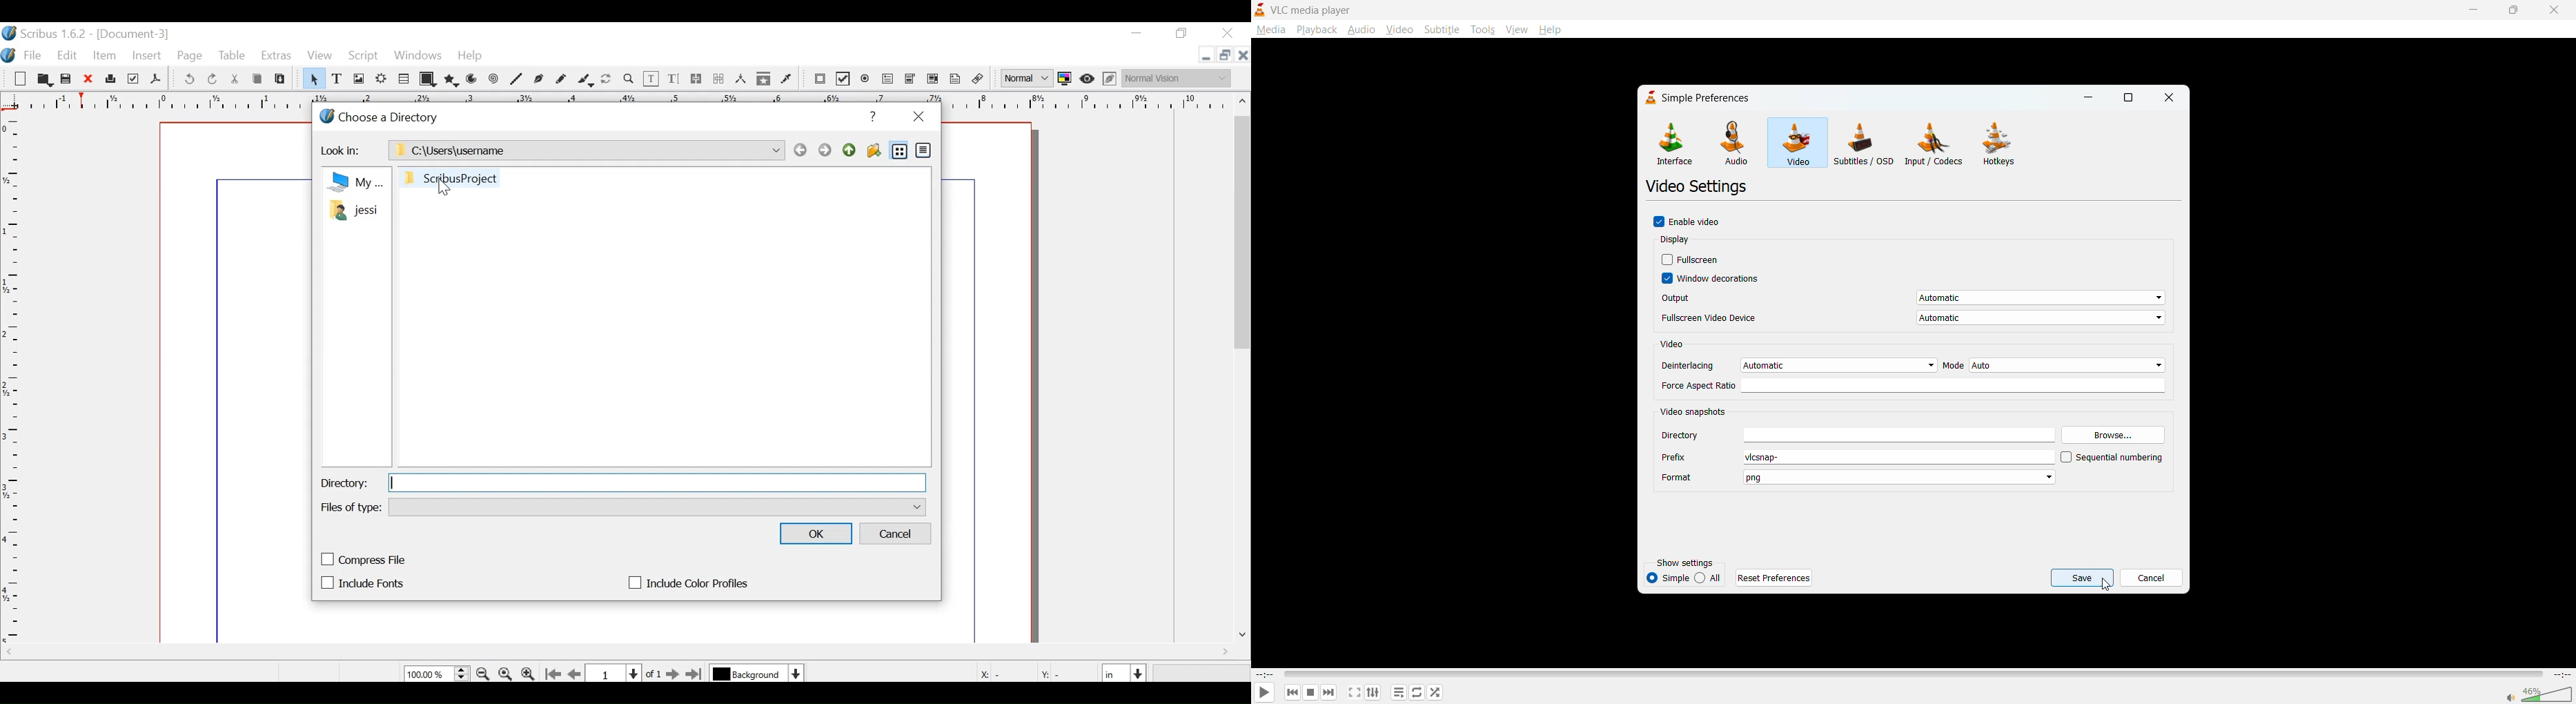 This screenshot has height=728, width=2576. What do you see at coordinates (46, 80) in the screenshot?
I see `Open` at bounding box center [46, 80].